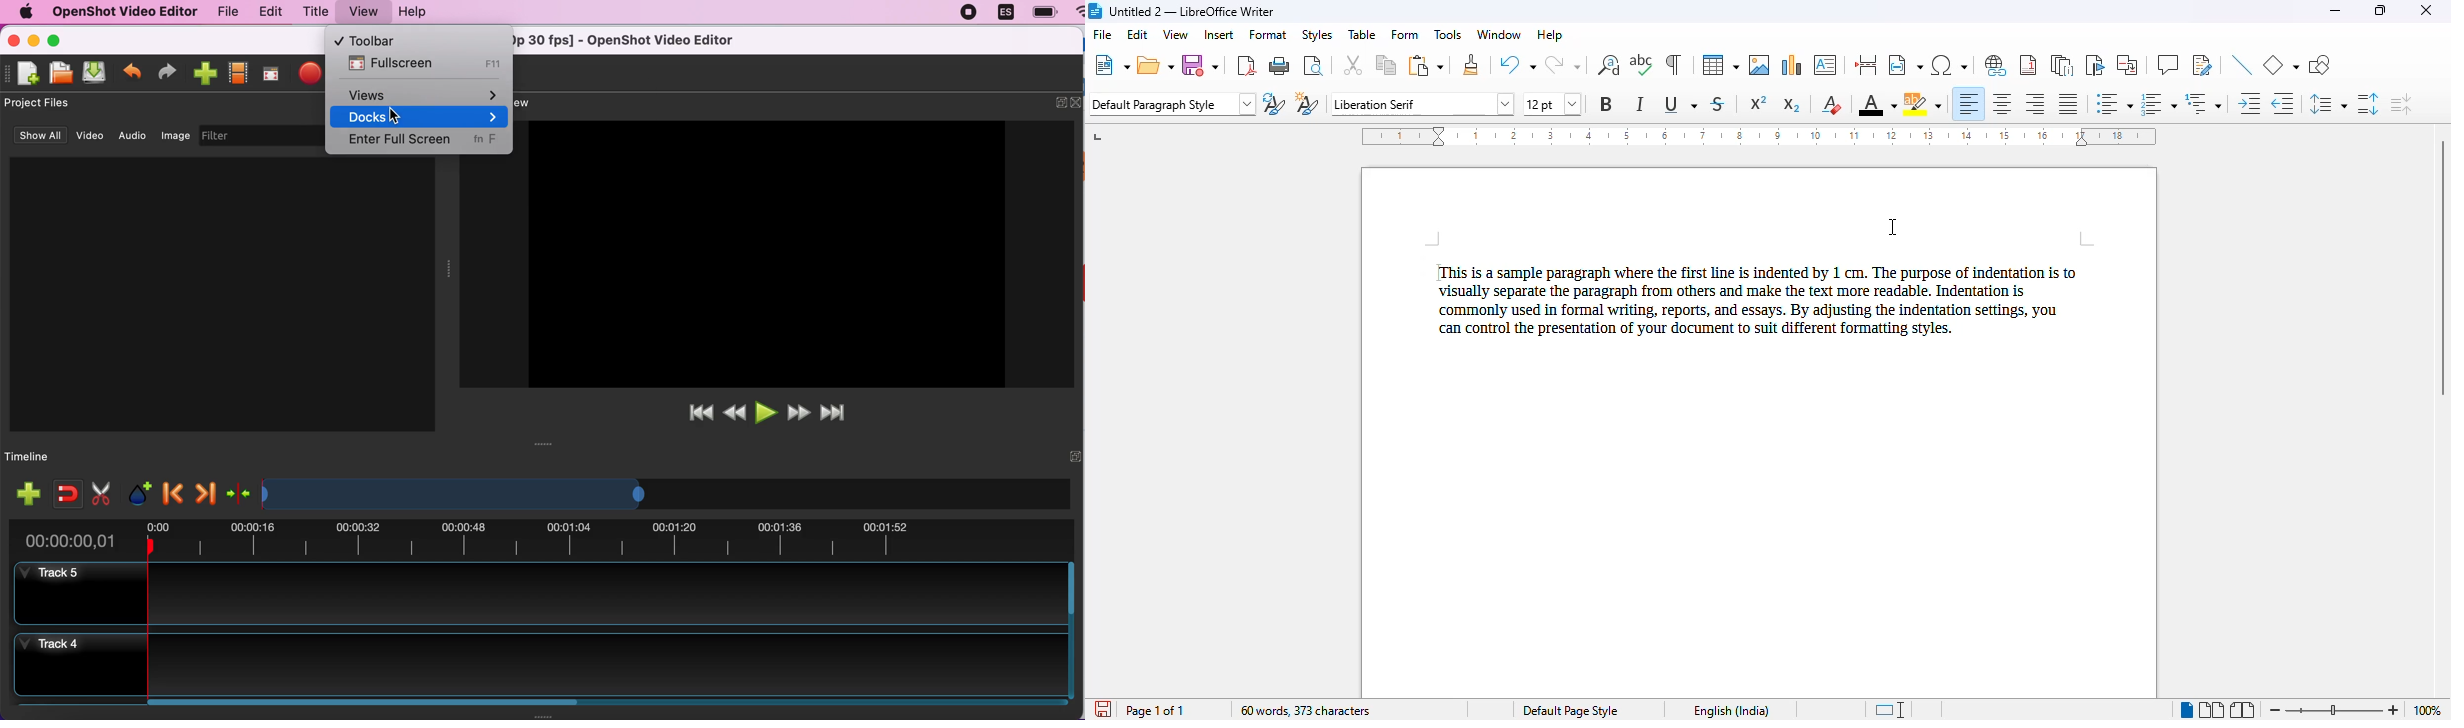 The width and height of the screenshot is (2464, 728). I want to click on form, so click(1405, 35).